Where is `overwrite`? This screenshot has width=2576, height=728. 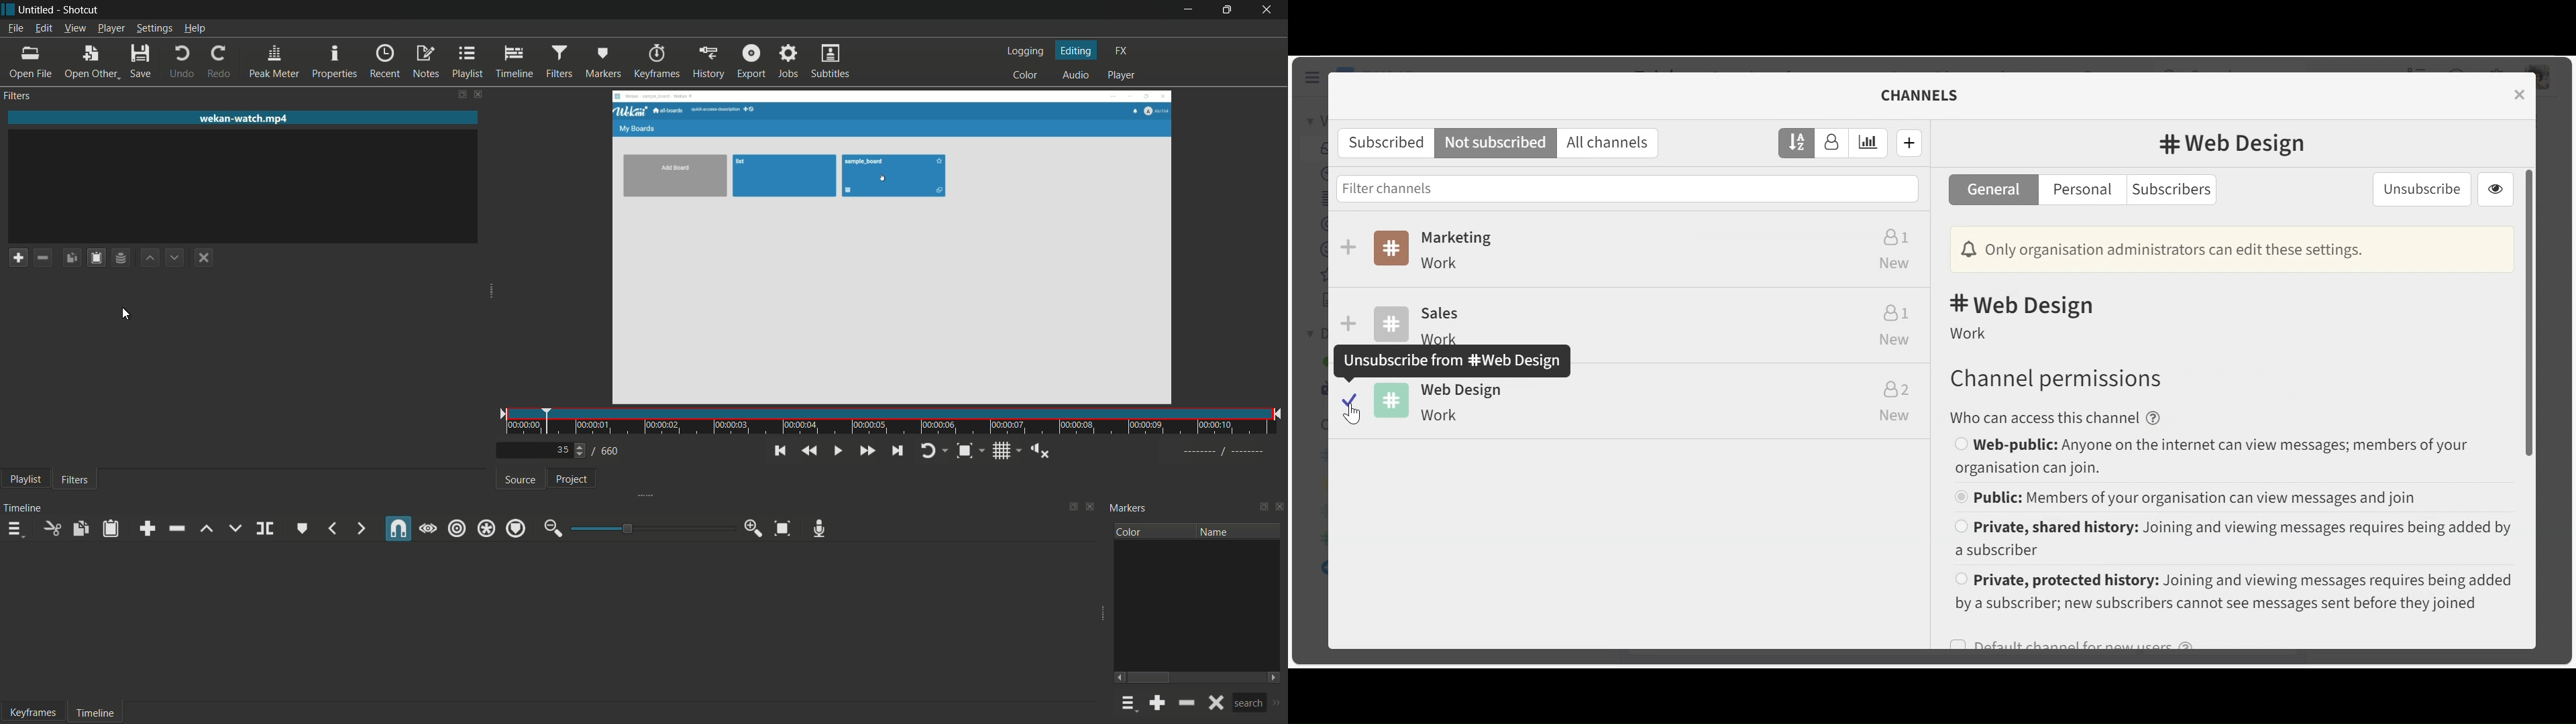 overwrite is located at coordinates (235, 528).